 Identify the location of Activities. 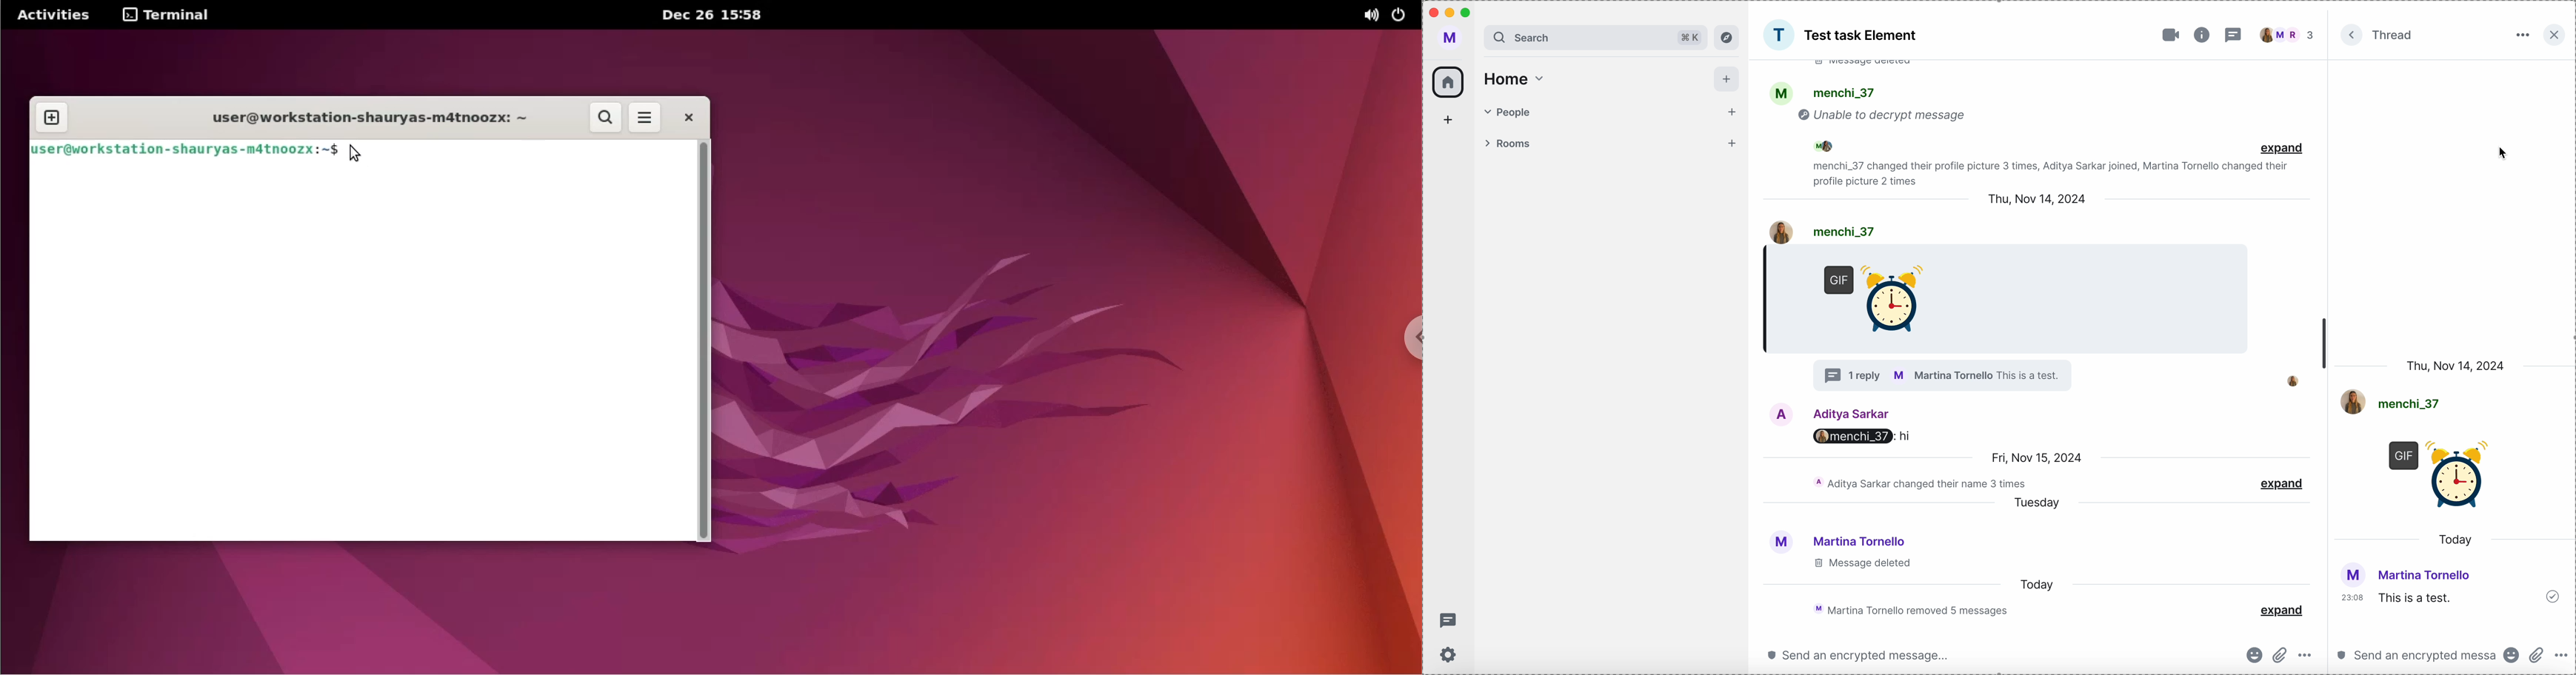
(54, 14).